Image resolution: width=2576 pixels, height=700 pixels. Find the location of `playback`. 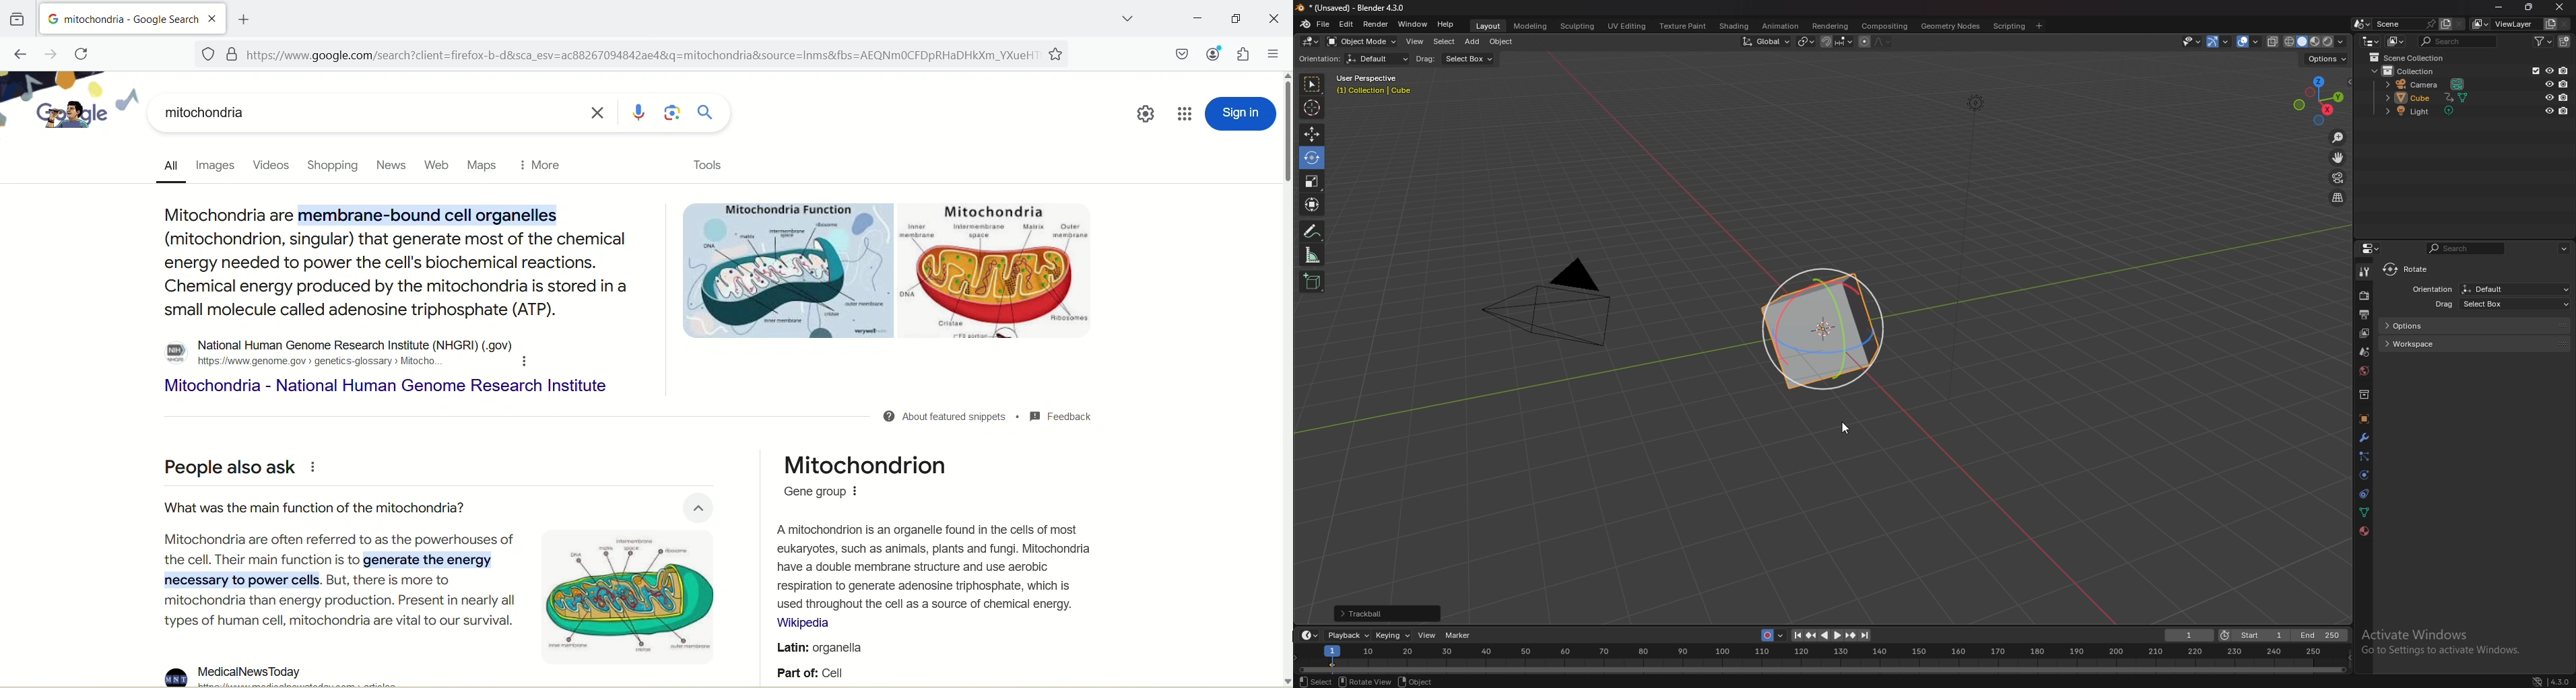

playback is located at coordinates (1349, 635).